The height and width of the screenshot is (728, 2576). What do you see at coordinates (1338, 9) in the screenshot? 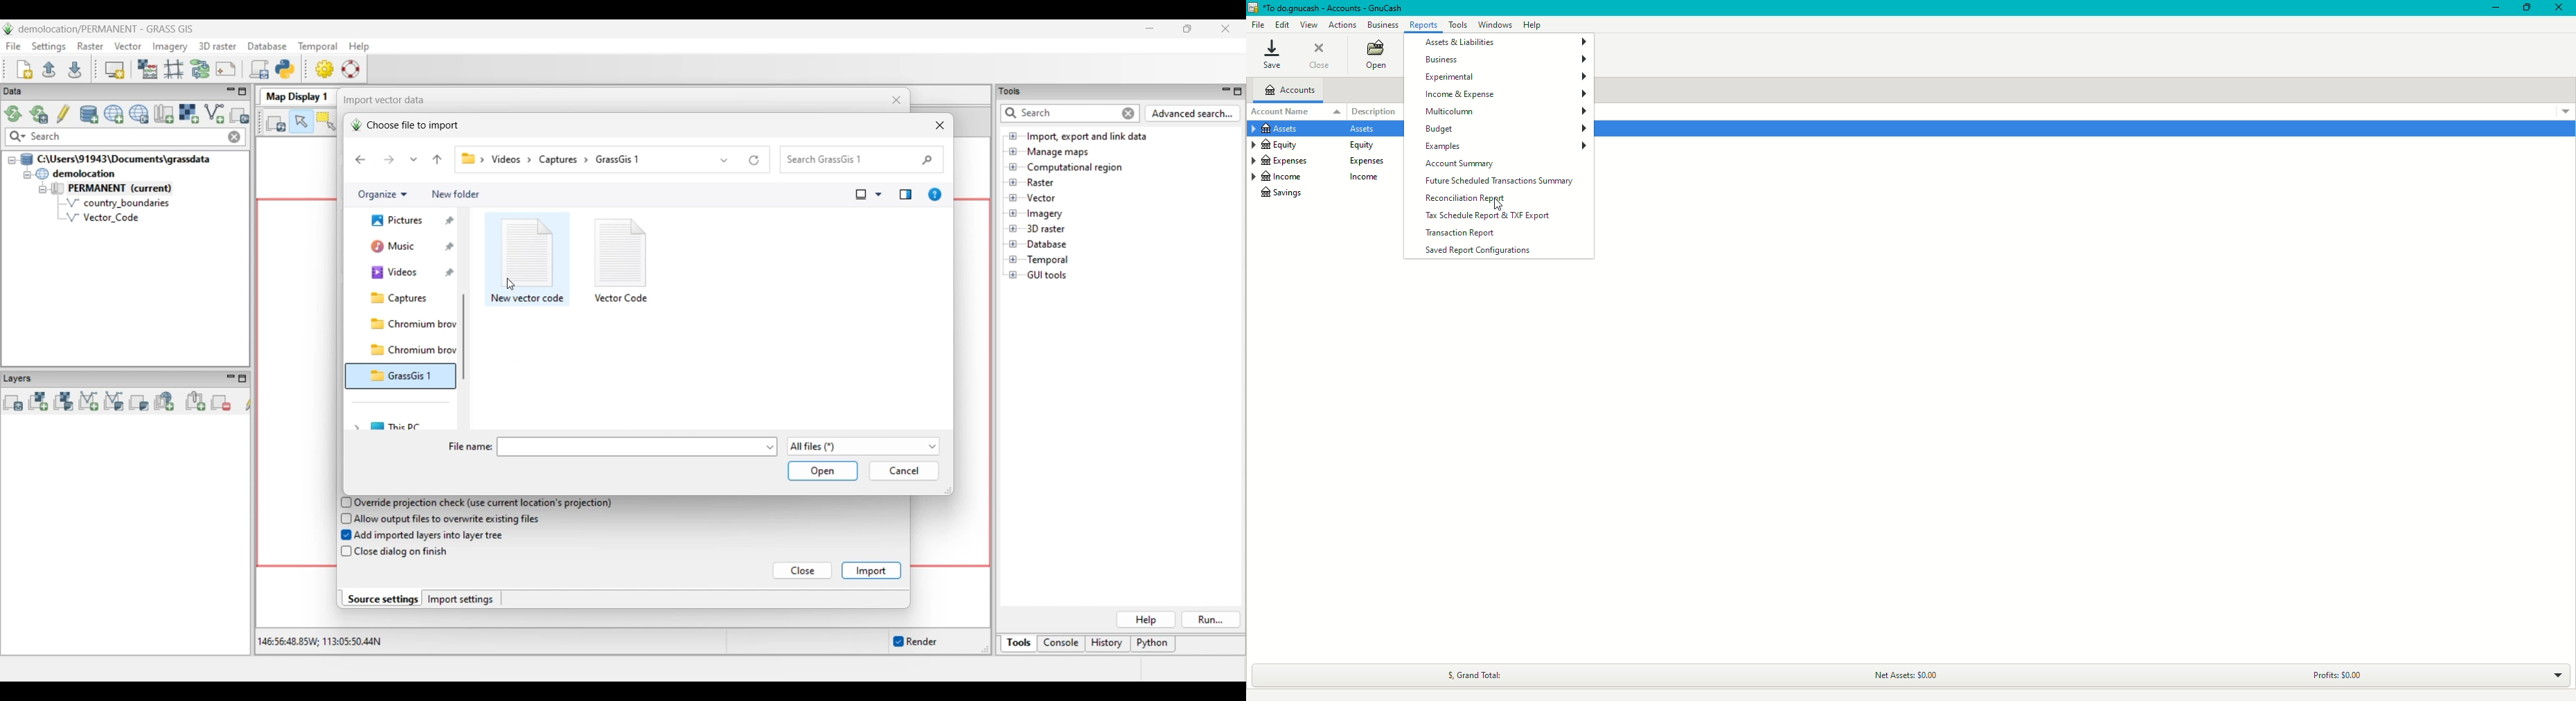
I see `*TO do.gnucash - accounts - GnuCash` at bounding box center [1338, 9].